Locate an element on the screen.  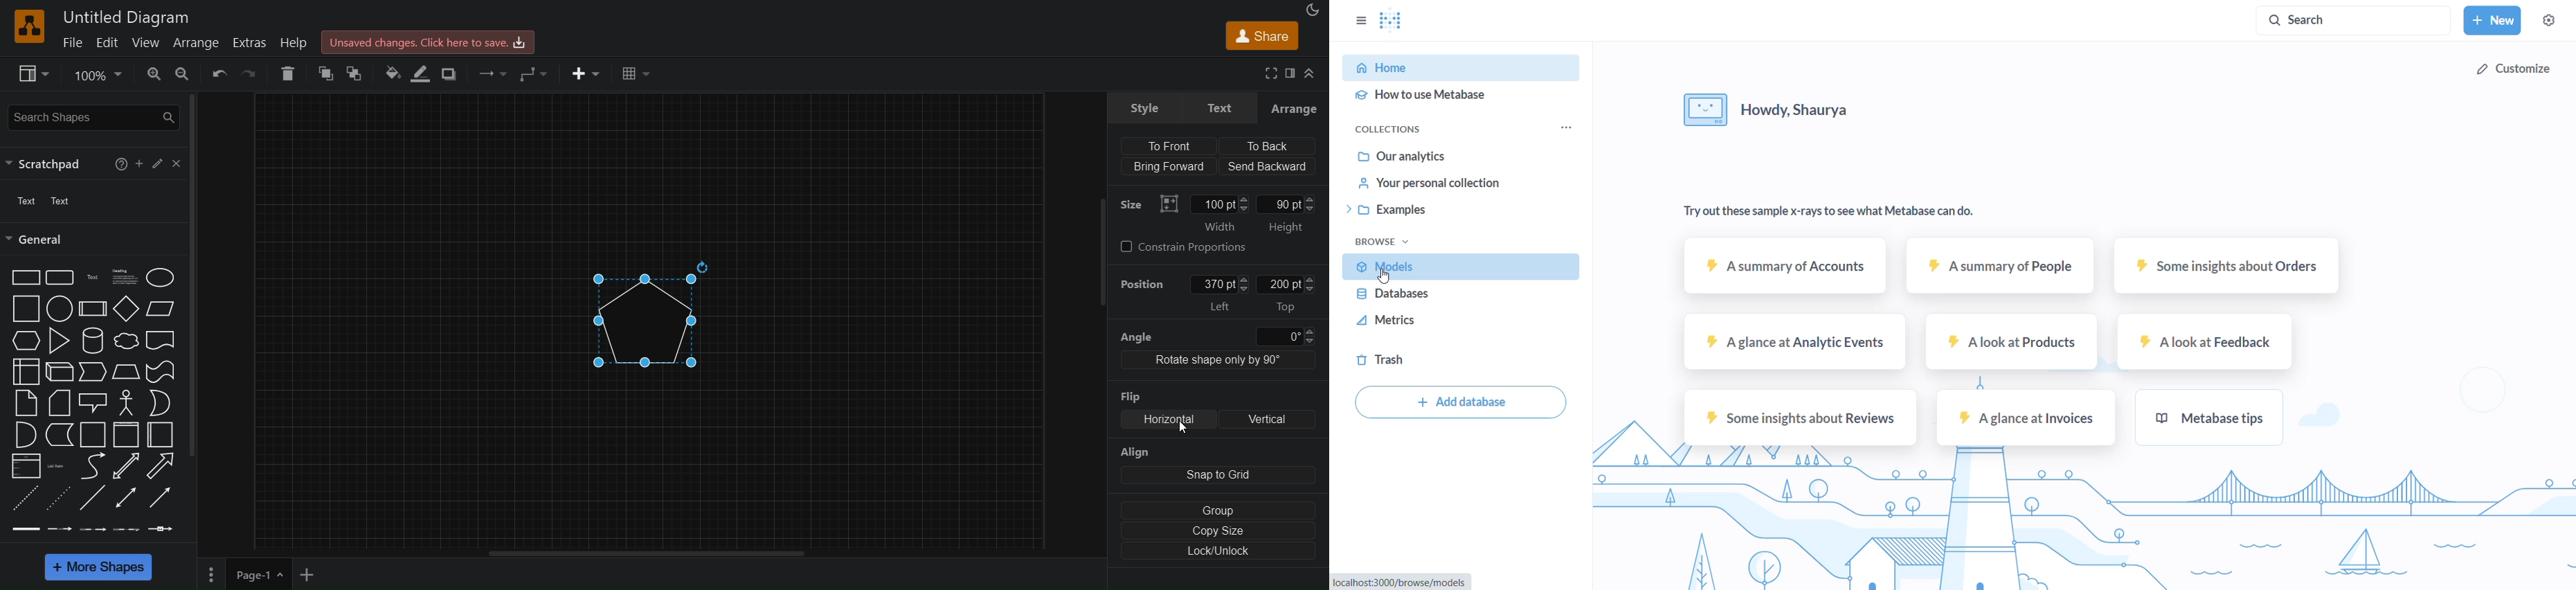
send backward is located at coordinates (1266, 166).